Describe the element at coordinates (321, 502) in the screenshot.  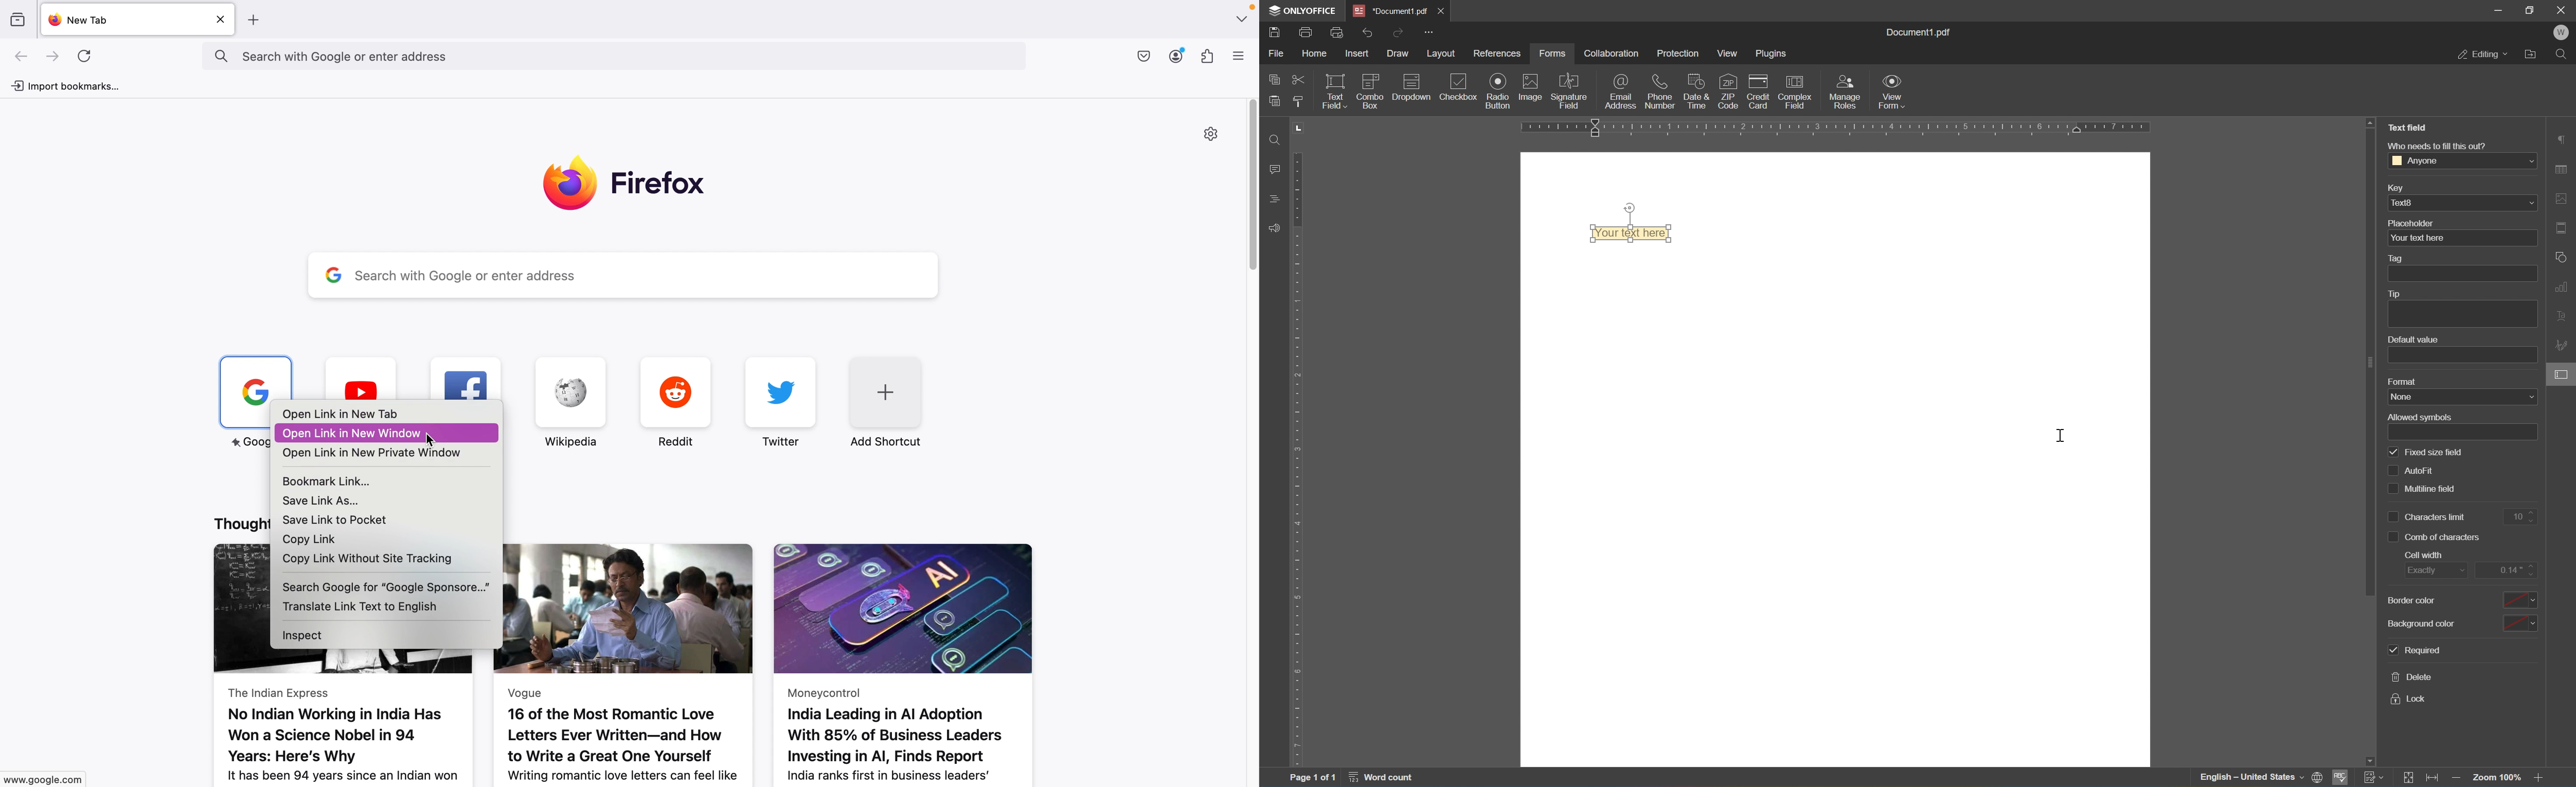
I see `save link as` at that location.